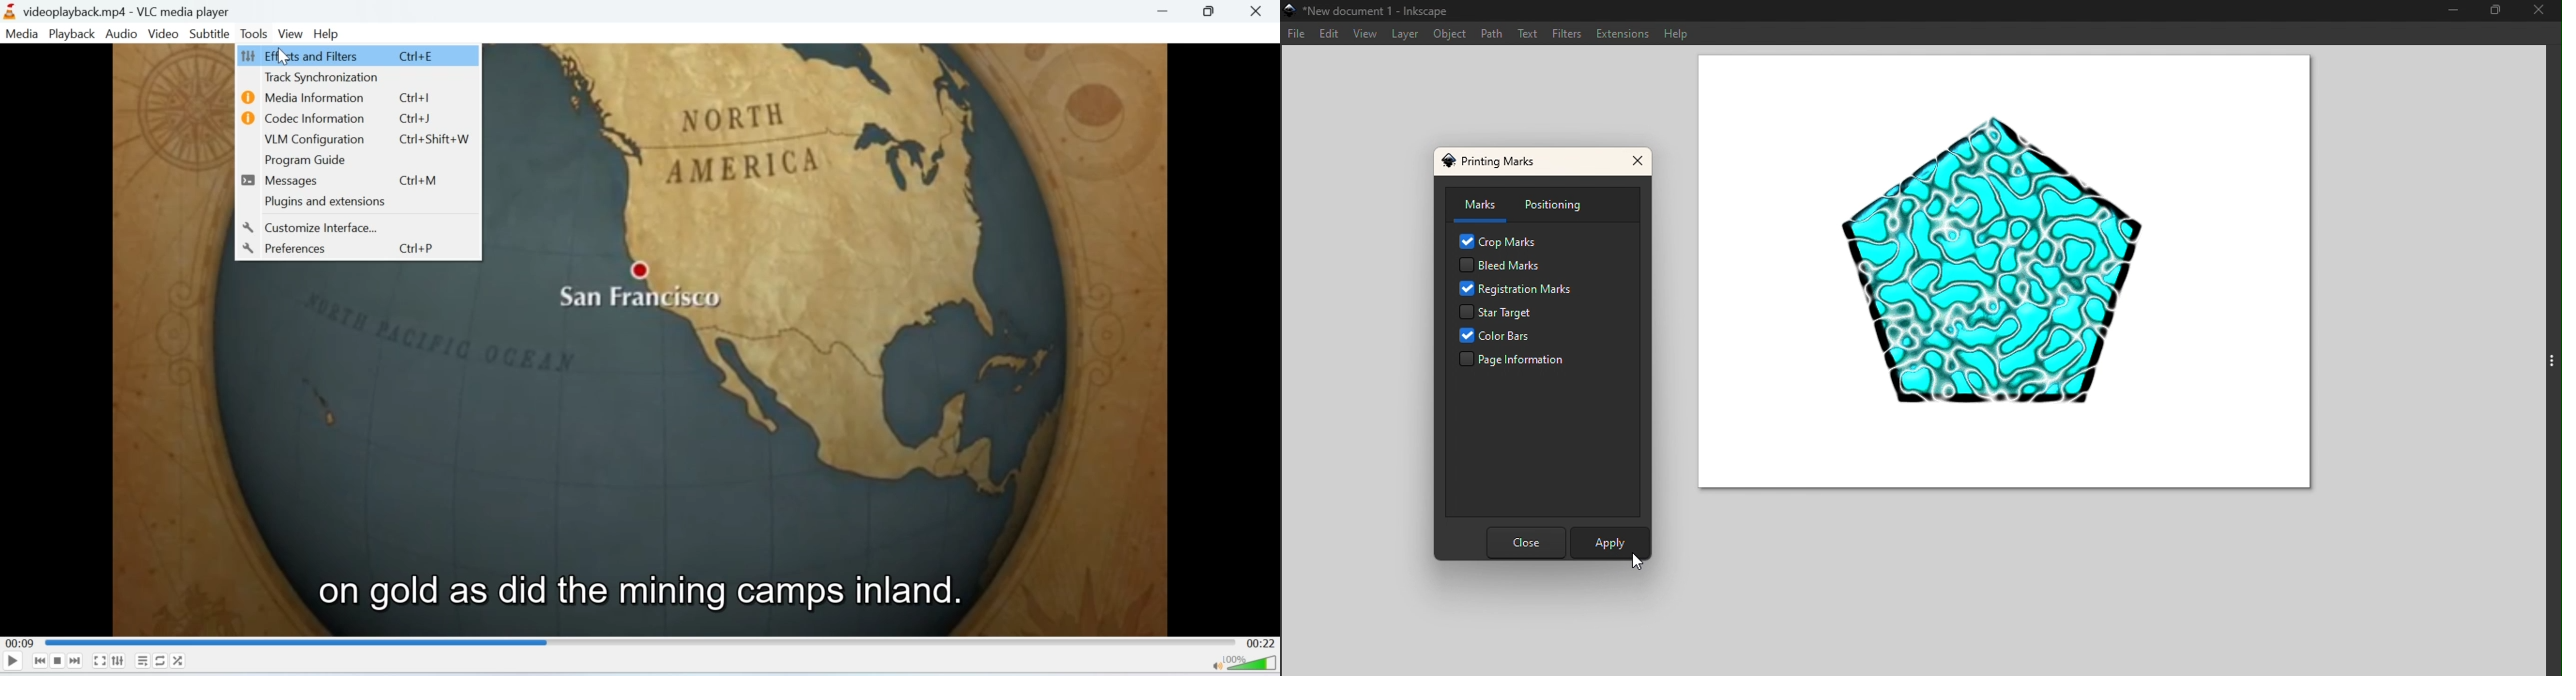 This screenshot has width=2576, height=700. I want to click on Codec Information, so click(305, 118).